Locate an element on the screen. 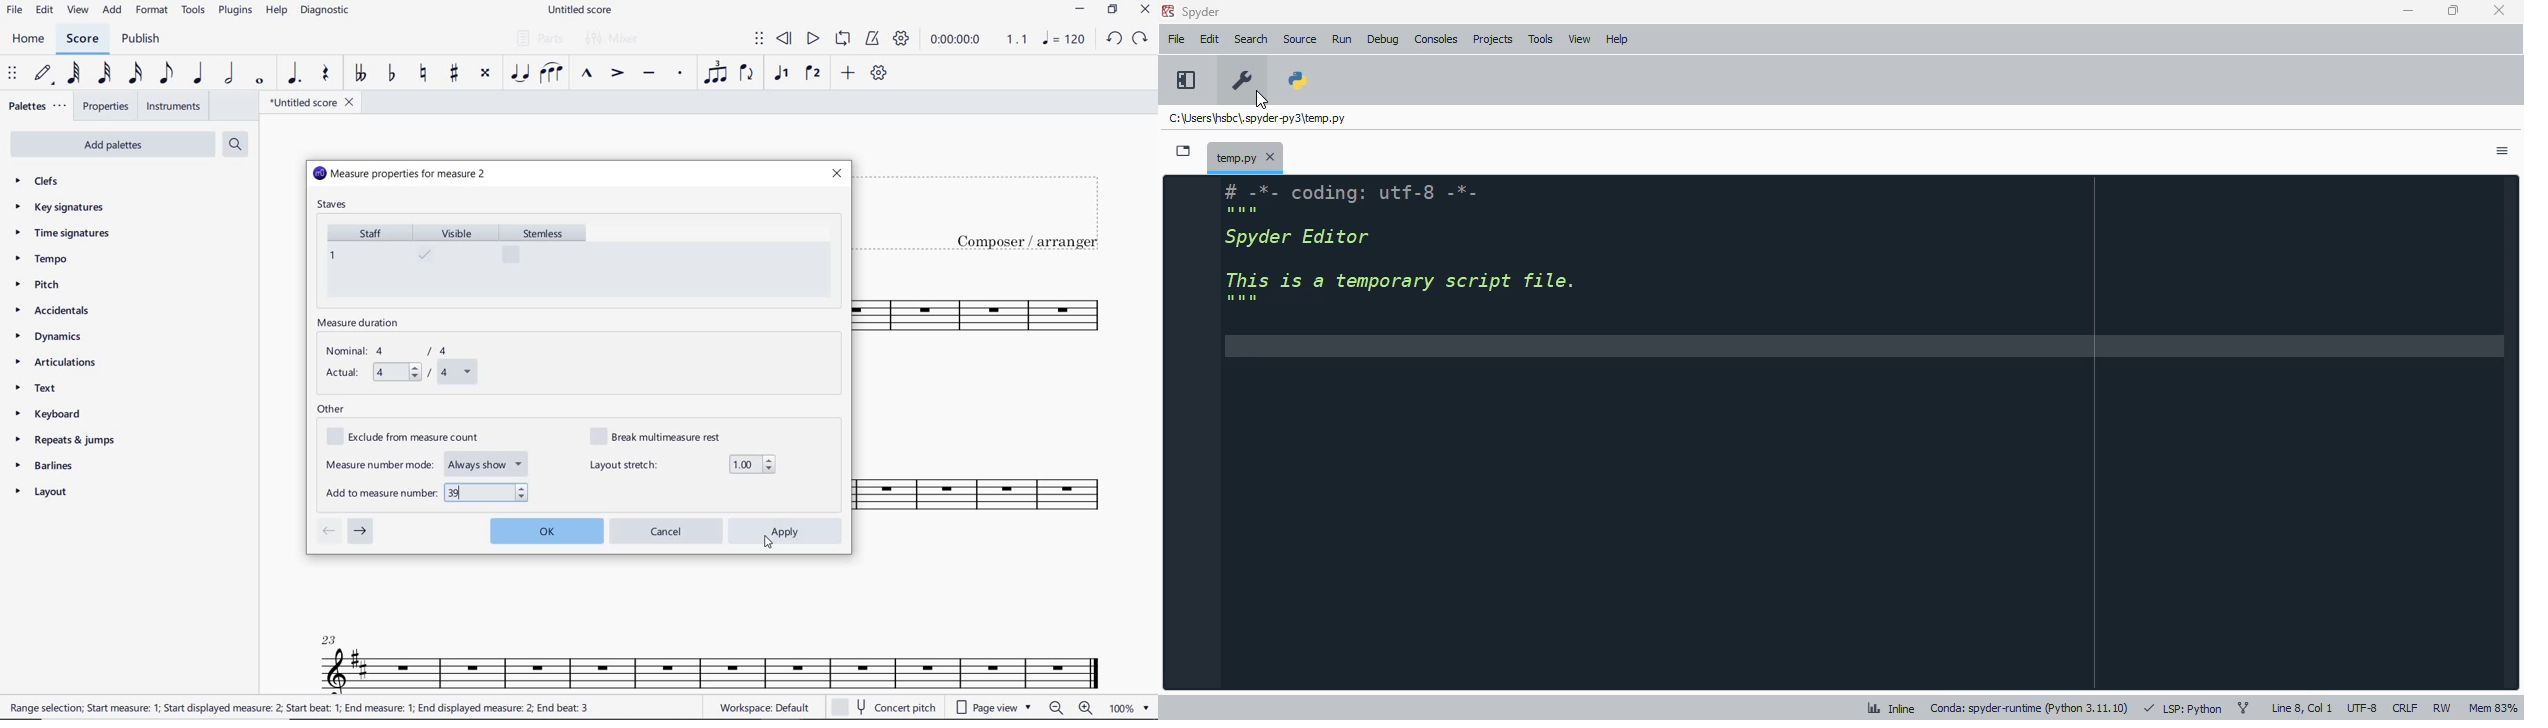 This screenshot has height=728, width=2548. tools is located at coordinates (1540, 39).